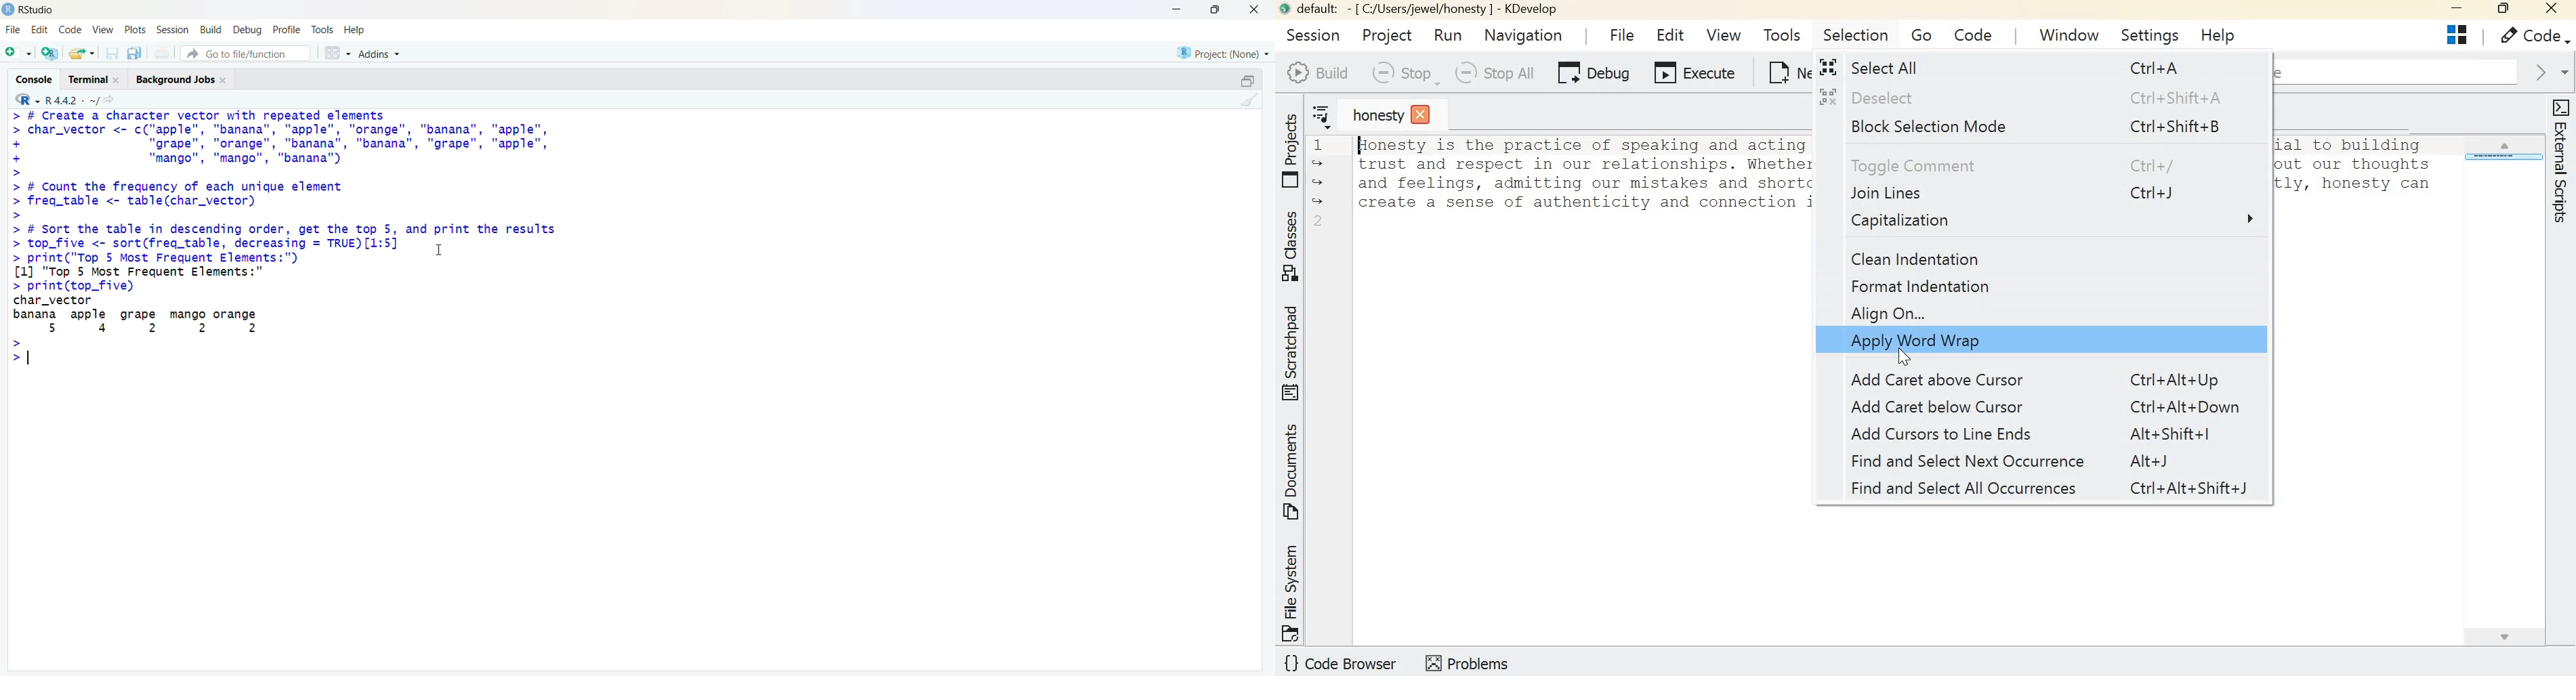  Describe the element at coordinates (1220, 50) in the screenshot. I see `Project (None)` at that location.